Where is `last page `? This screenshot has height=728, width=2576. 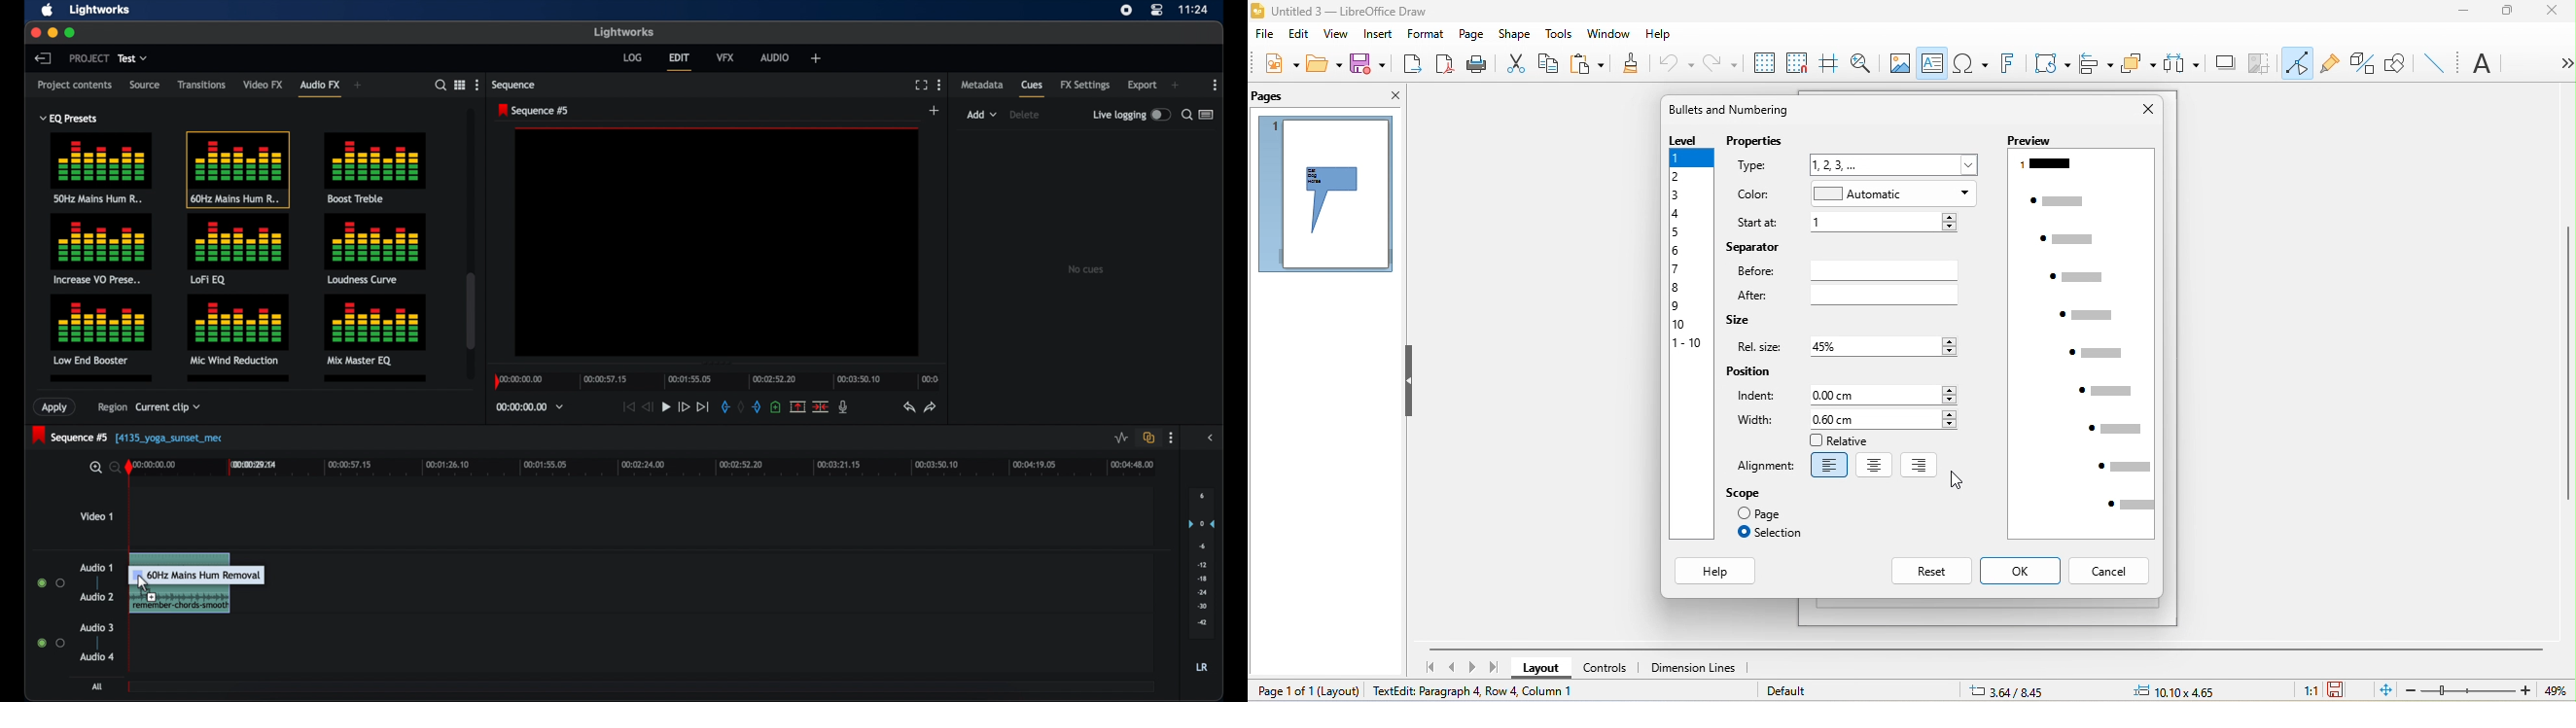
last page  is located at coordinates (1498, 669).